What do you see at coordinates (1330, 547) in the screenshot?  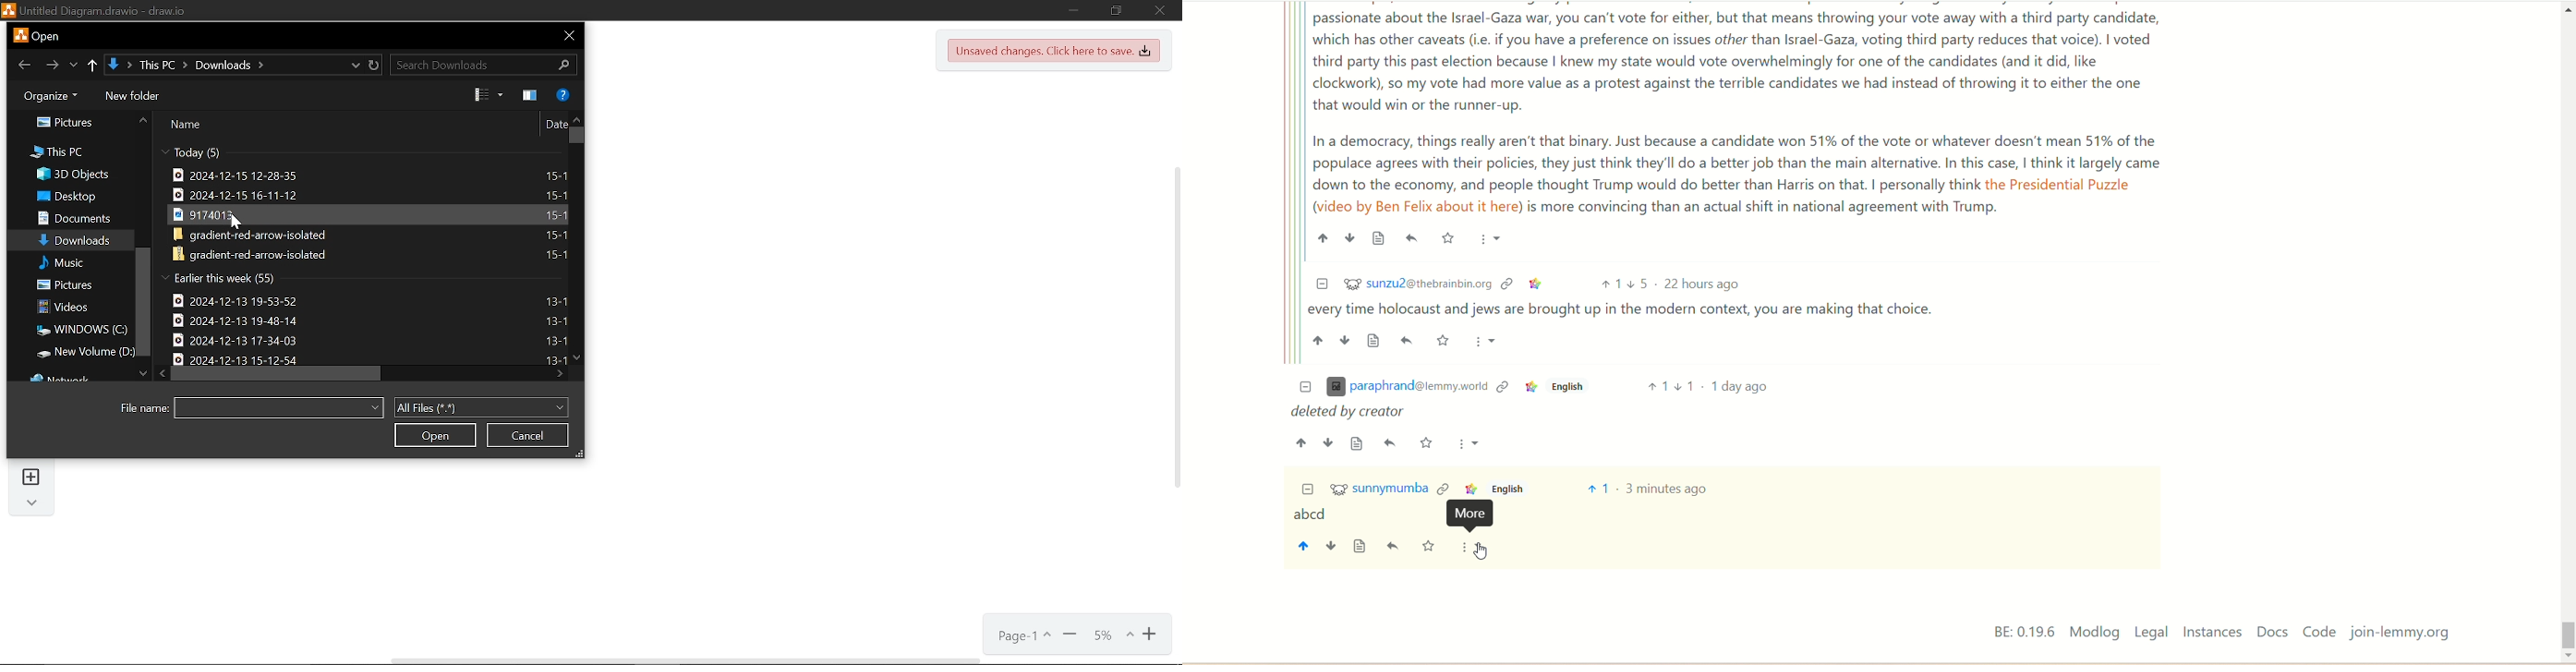 I see `downvote` at bounding box center [1330, 547].